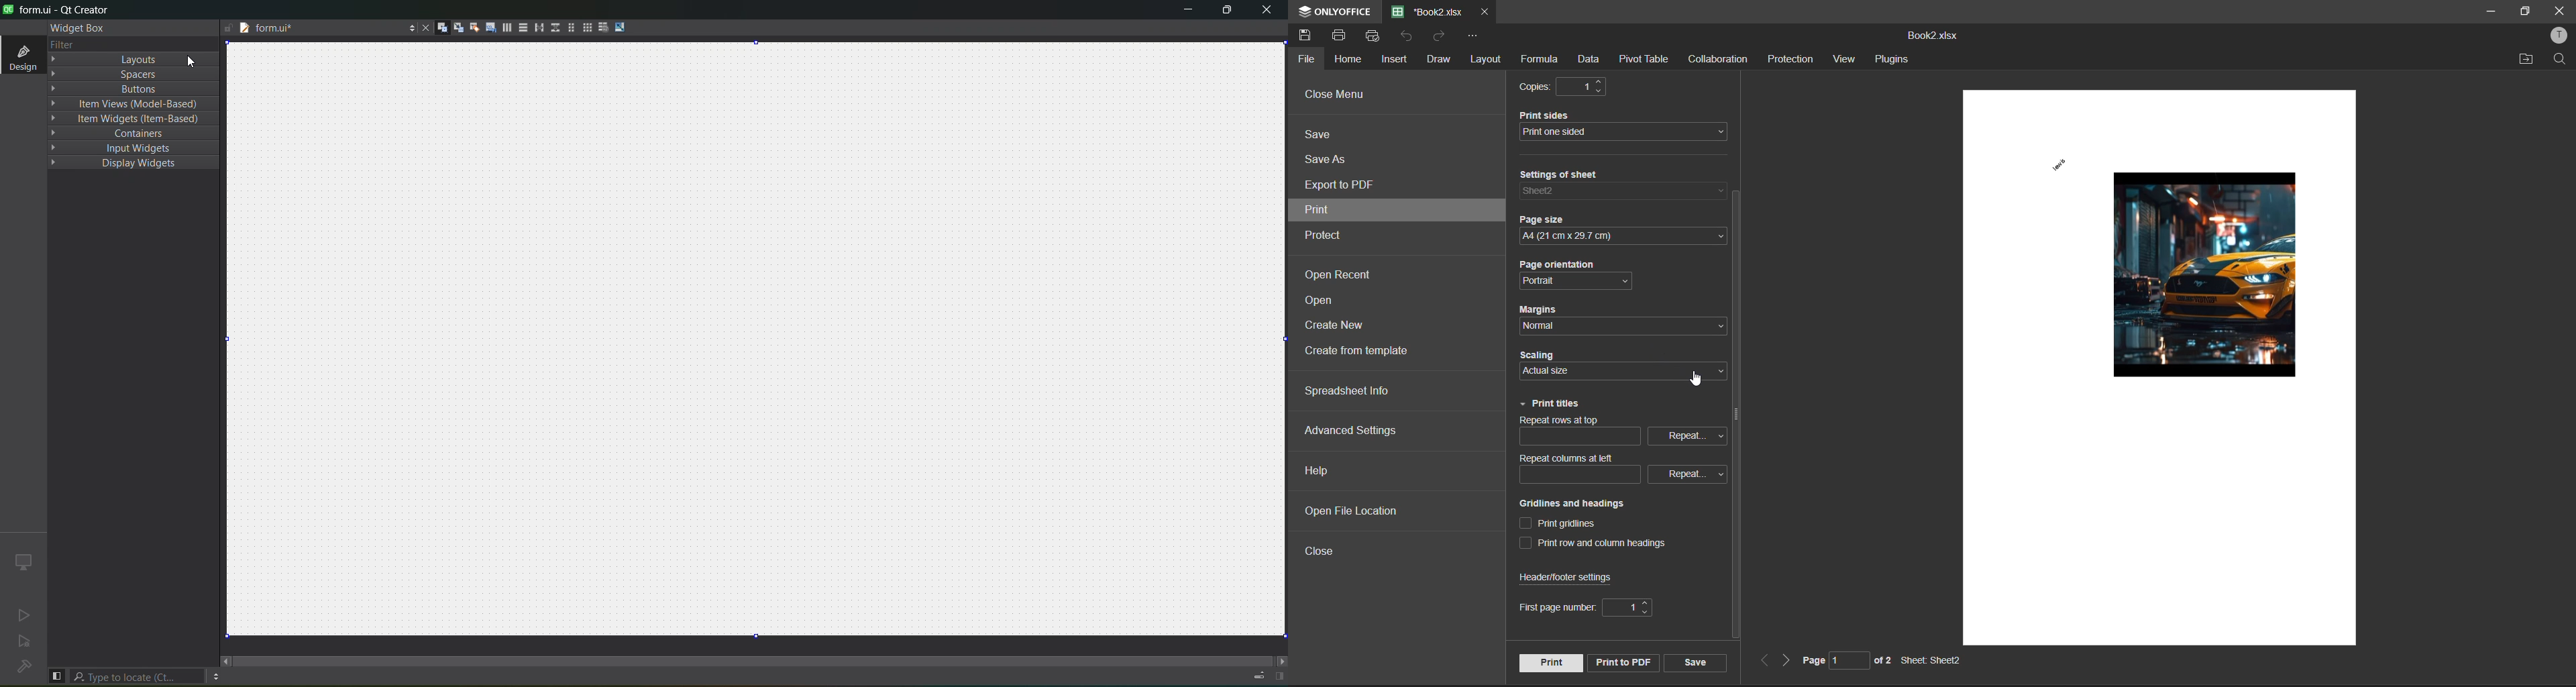  I want to click on close, so click(1323, 549).